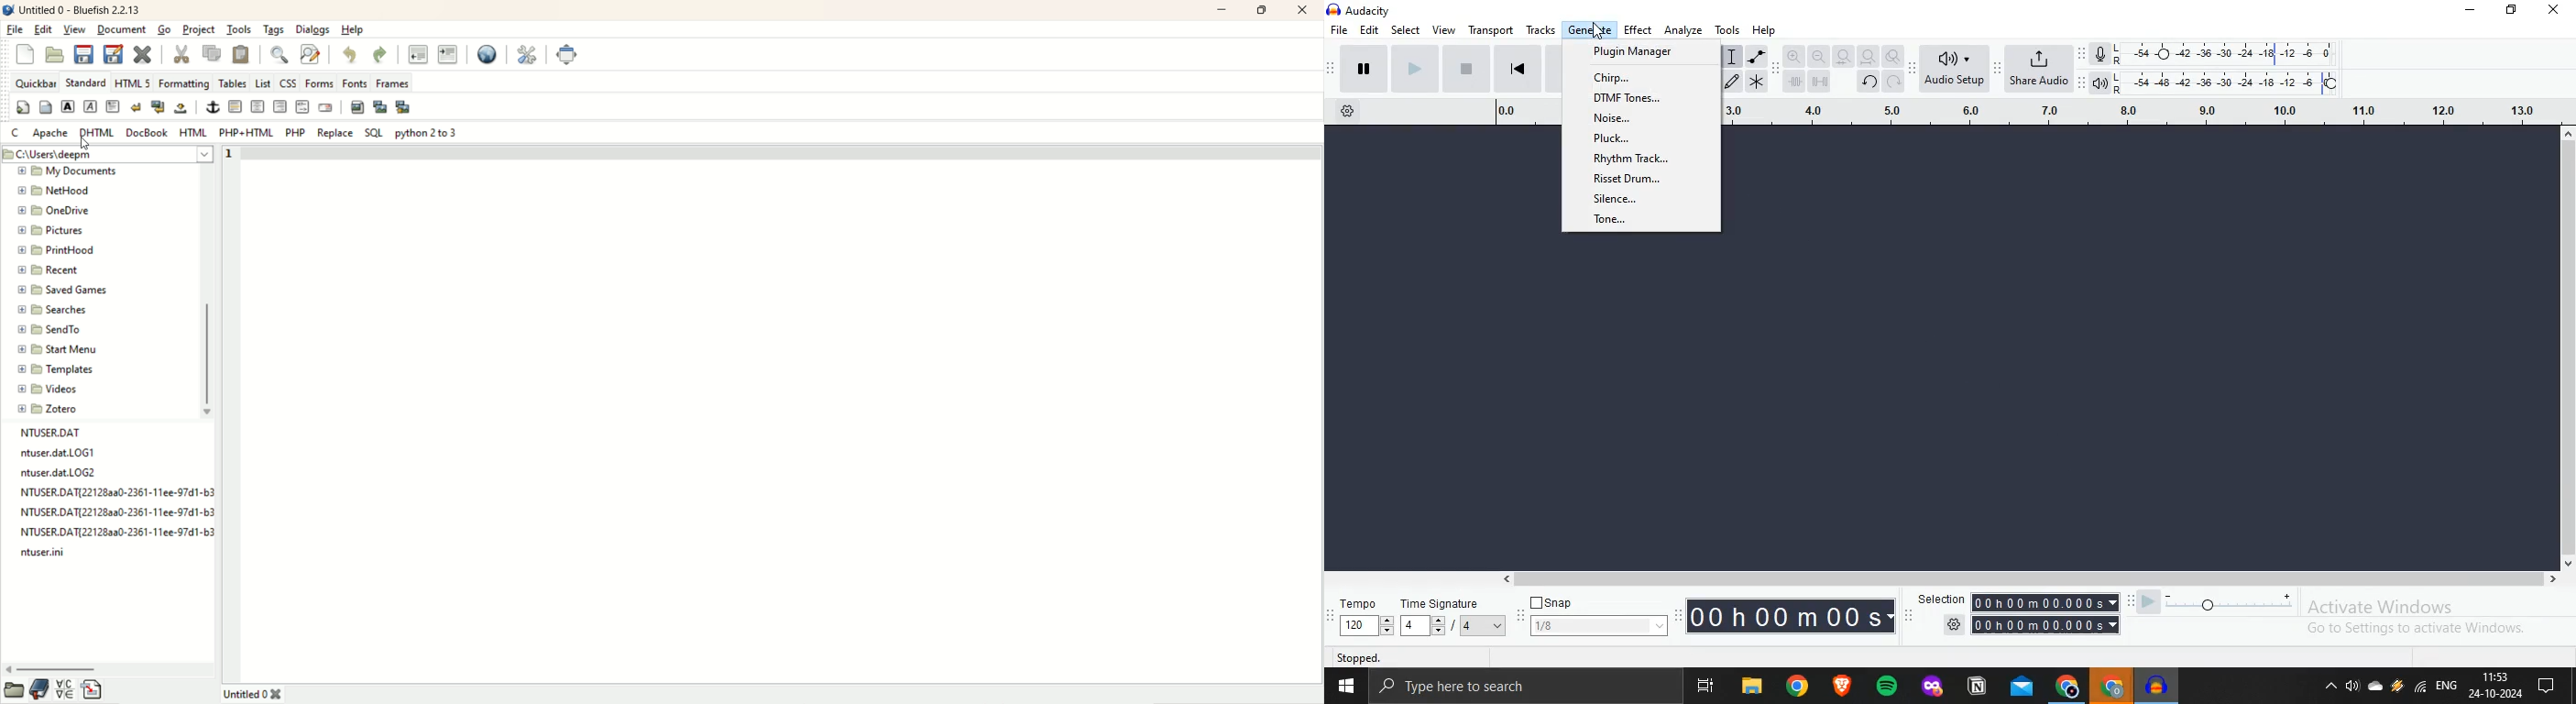  Describe the element at coordinates (275, 29) in the screenshot. I see `tags` at that location.